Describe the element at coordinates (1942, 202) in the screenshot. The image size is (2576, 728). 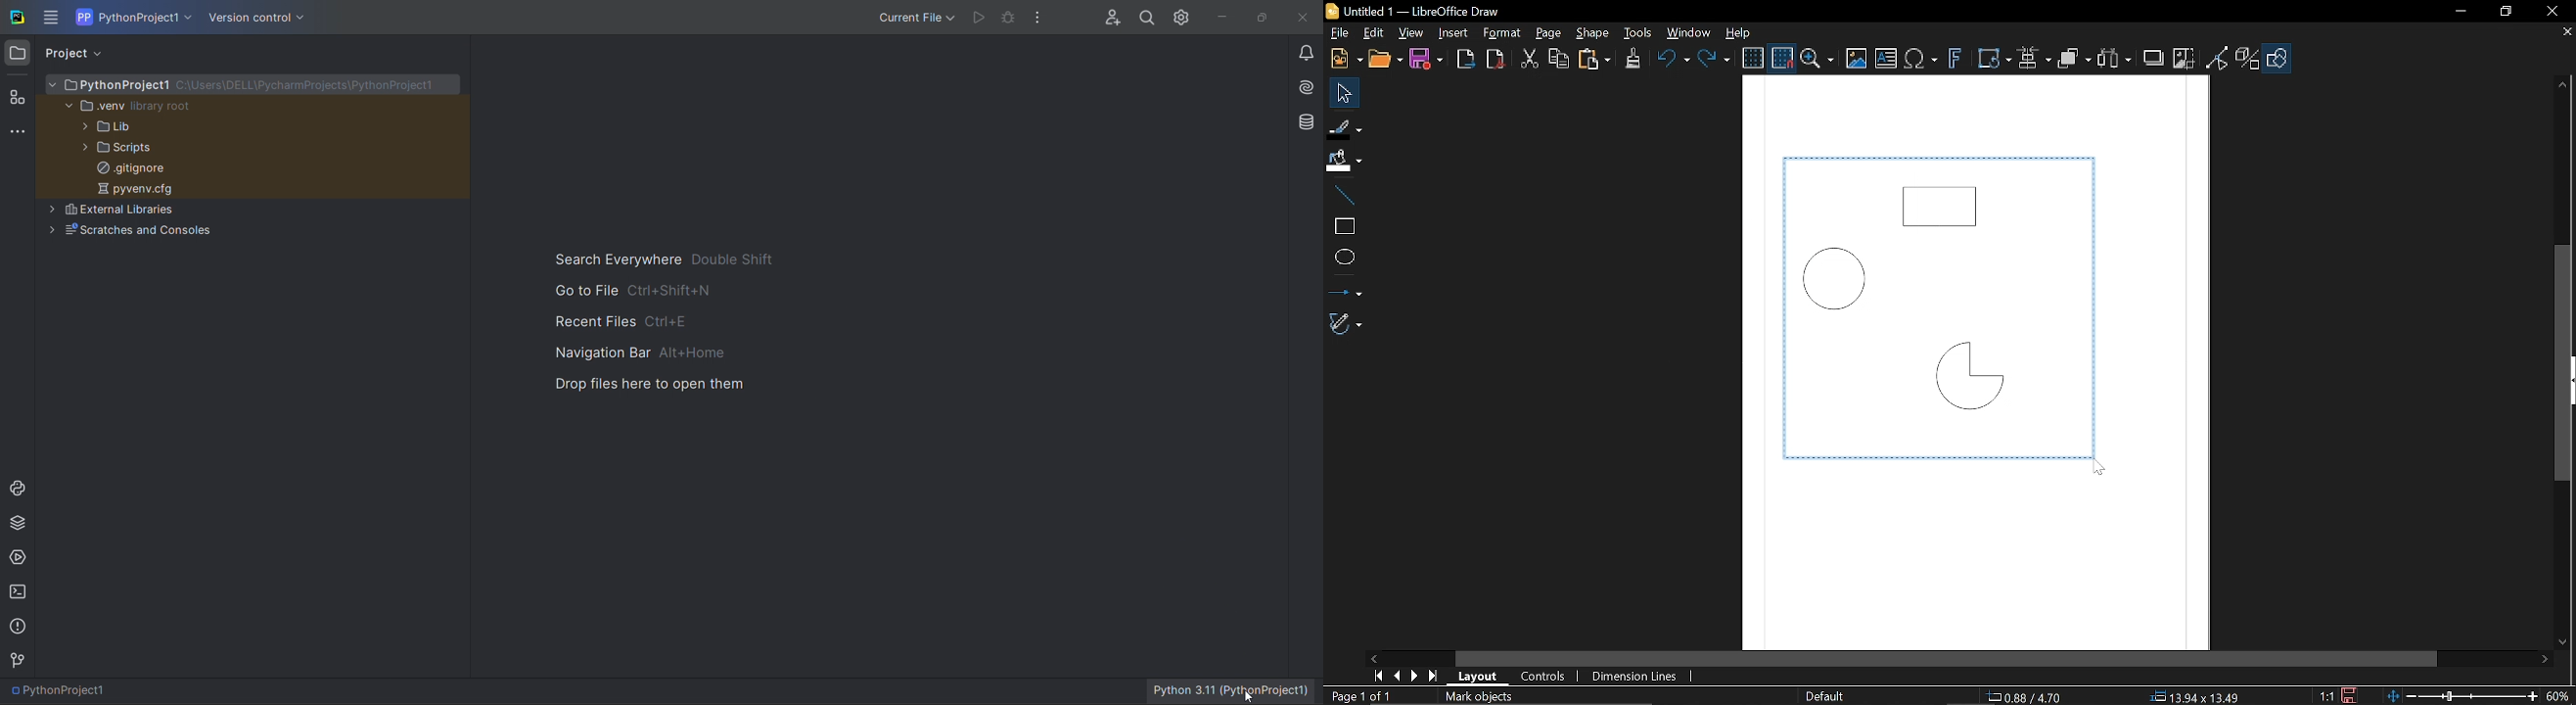
I see `Rectangle` at that location.